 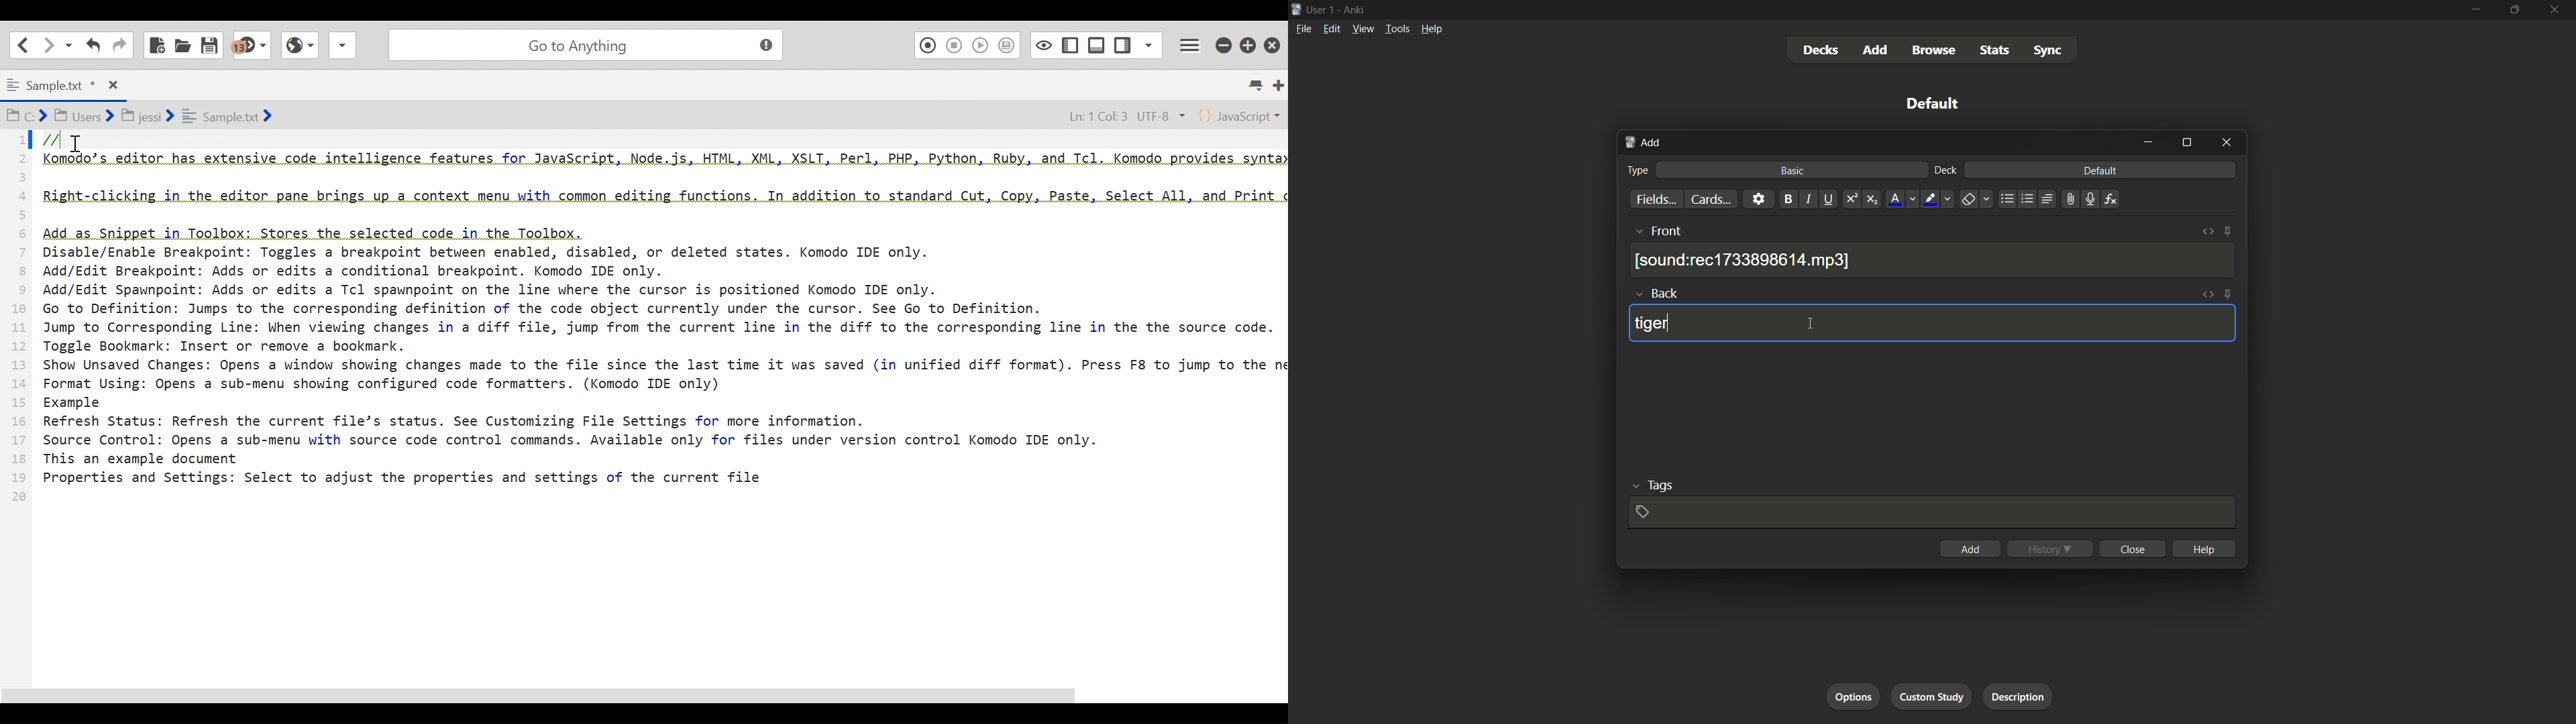 What do you see at coordinates (1786, 199) in the screenshot?
I see `bold` at bounding box center [1786, 199].